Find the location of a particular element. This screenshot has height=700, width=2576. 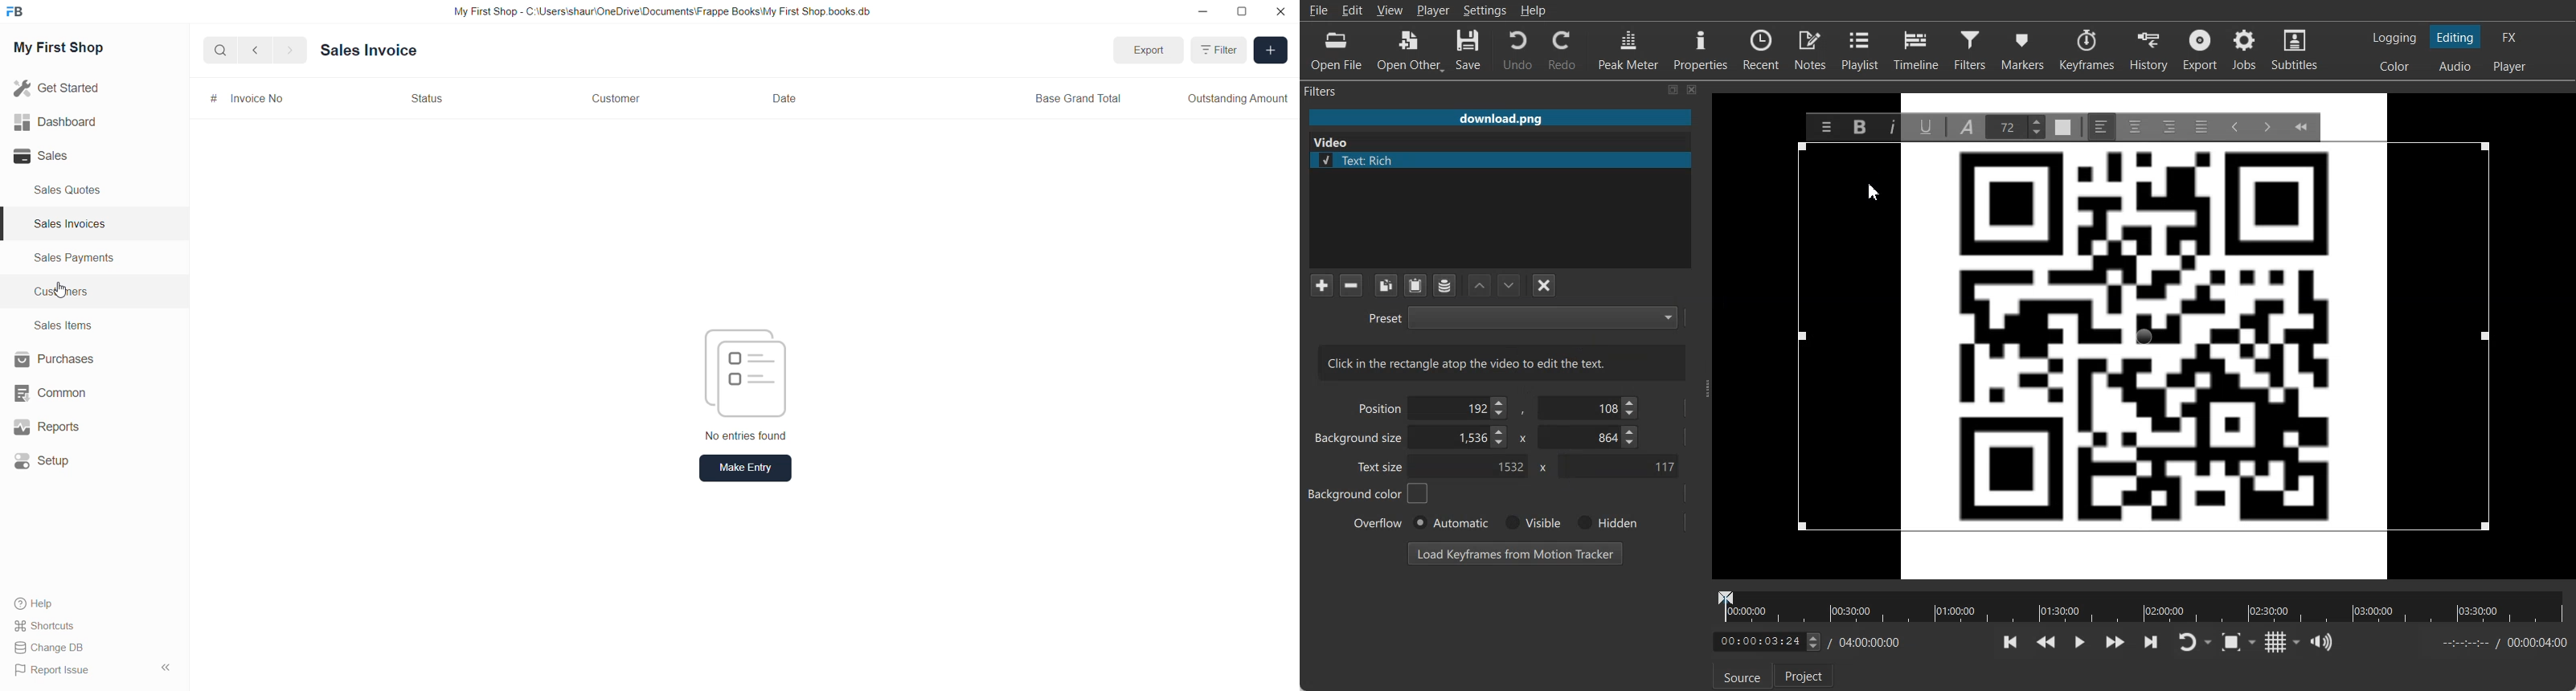

Save a filter set is located at coordinates (1444, 286).